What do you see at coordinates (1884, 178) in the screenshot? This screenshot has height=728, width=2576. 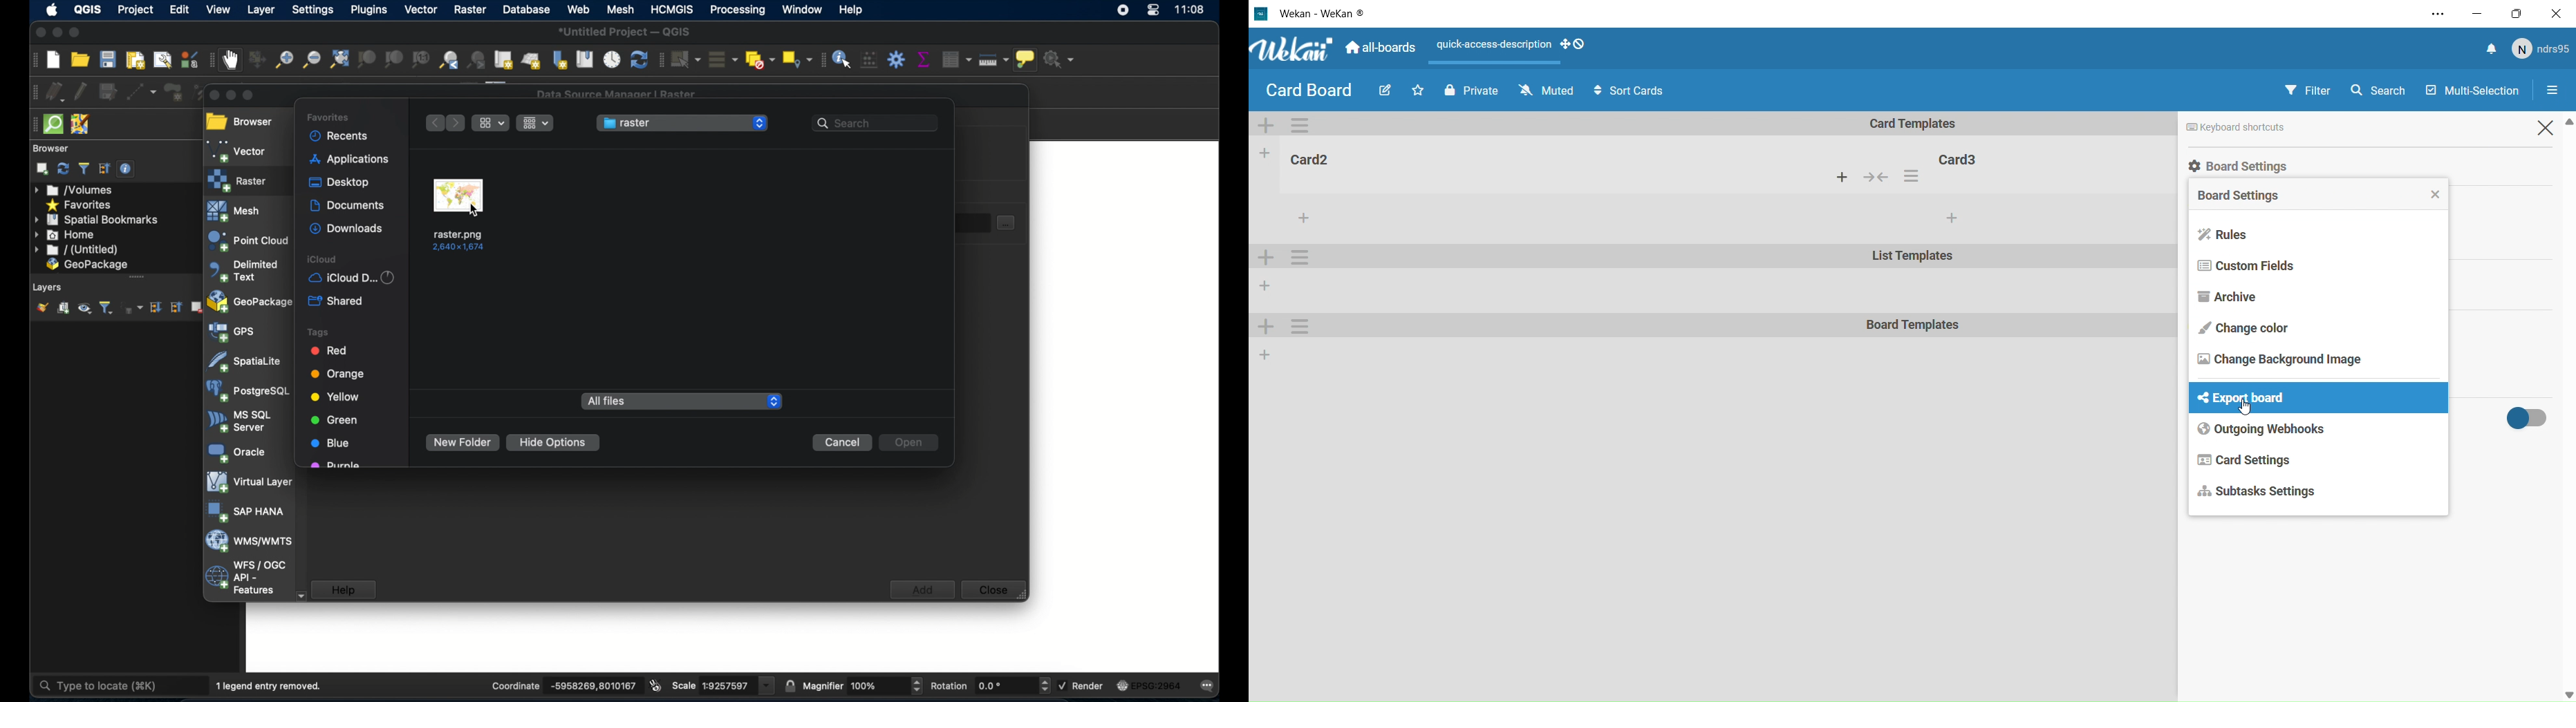 I see `Actions` at bounding box center [1884, 178].